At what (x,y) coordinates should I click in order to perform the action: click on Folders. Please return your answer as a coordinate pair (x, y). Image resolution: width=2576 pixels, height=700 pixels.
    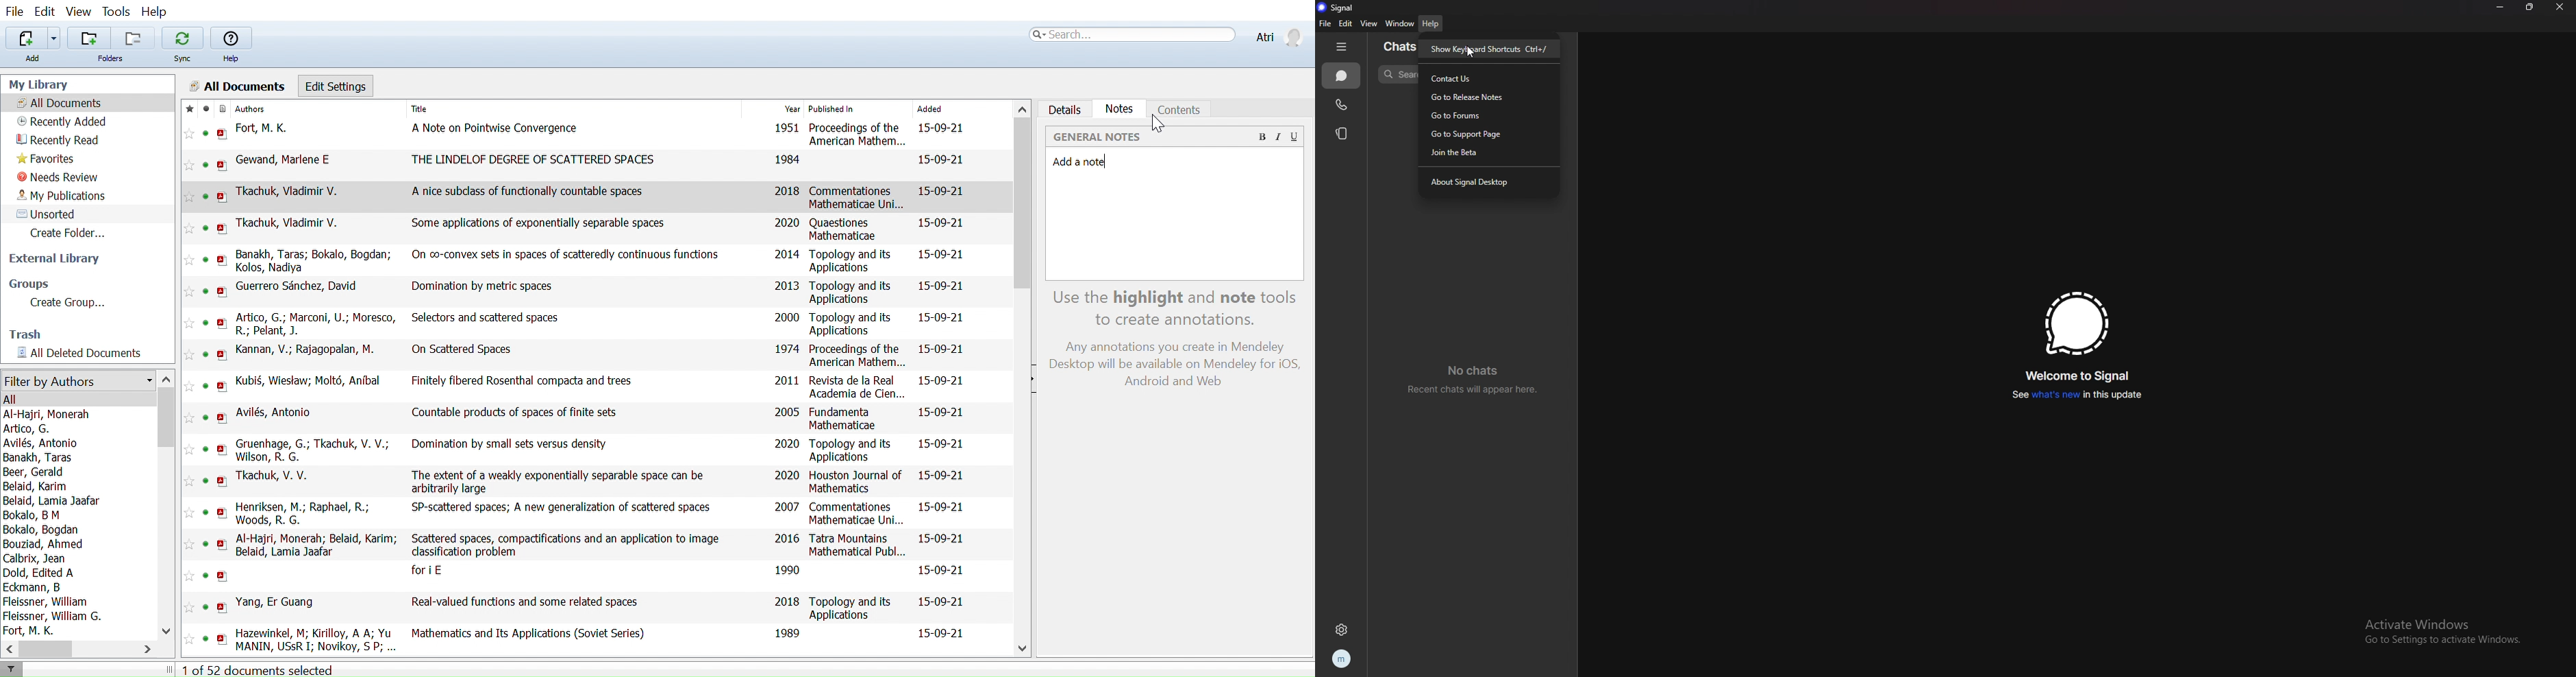
    Looking at the image, I should click on (112, 58).